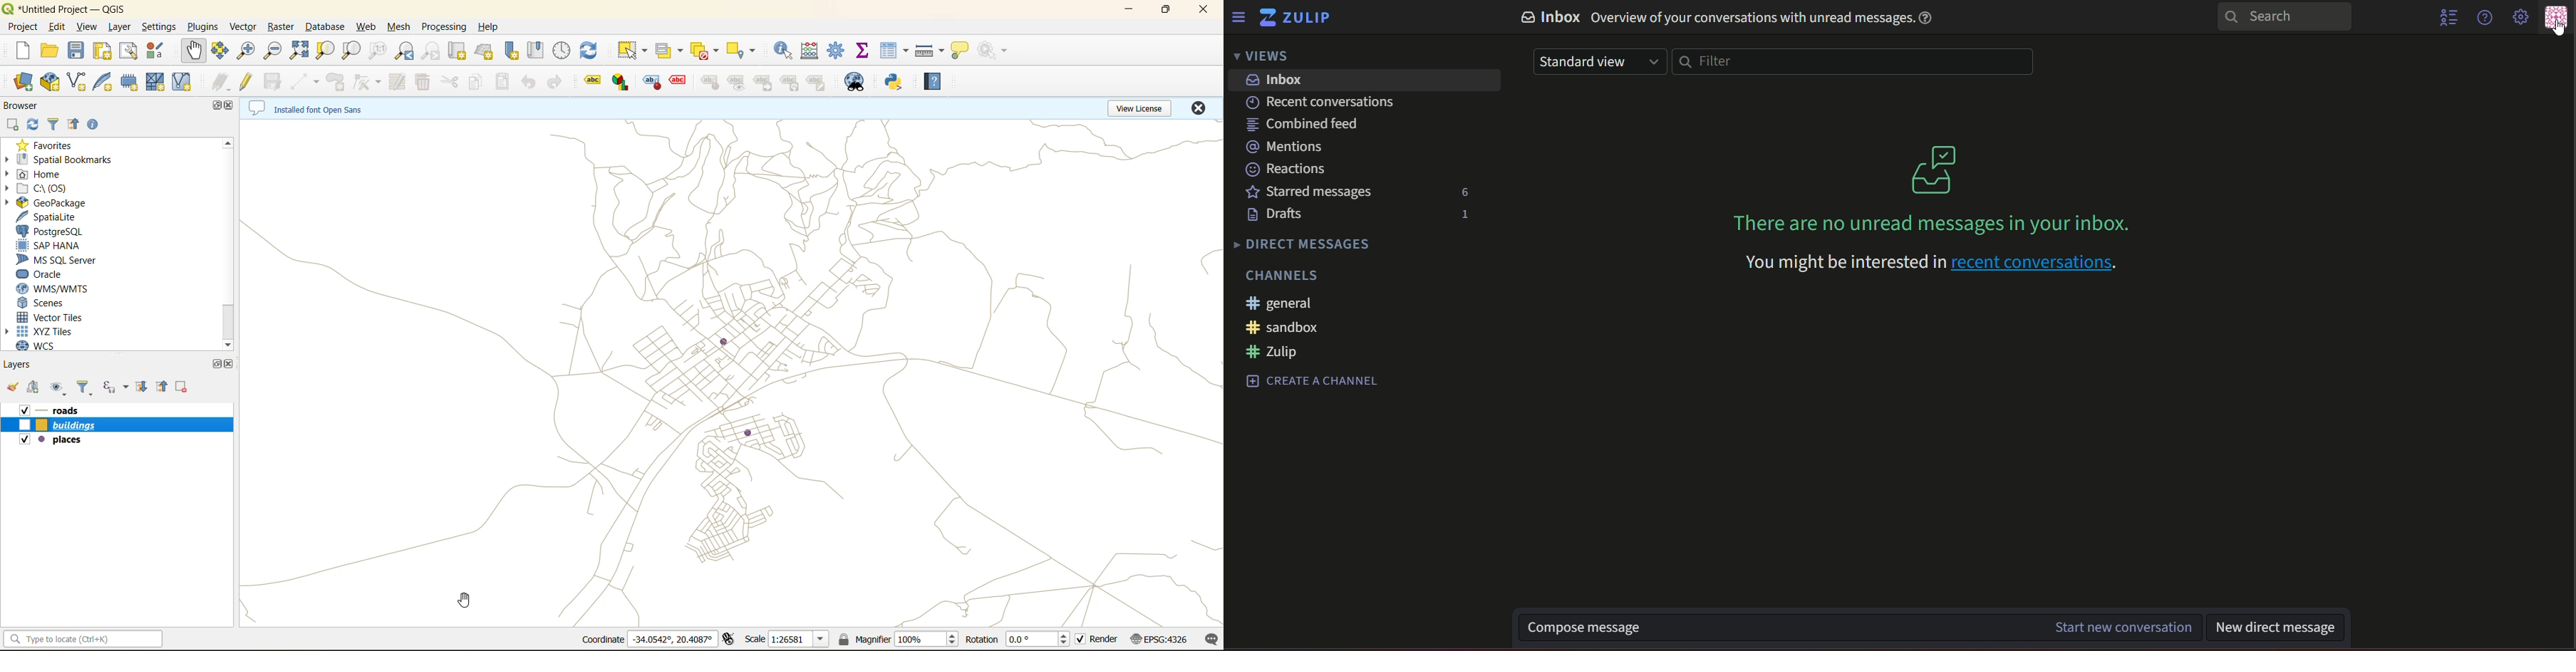  What do you see at coordinates (54, 247) in the screenshot?
I see `sap hana` at bounding box center [54, 247].